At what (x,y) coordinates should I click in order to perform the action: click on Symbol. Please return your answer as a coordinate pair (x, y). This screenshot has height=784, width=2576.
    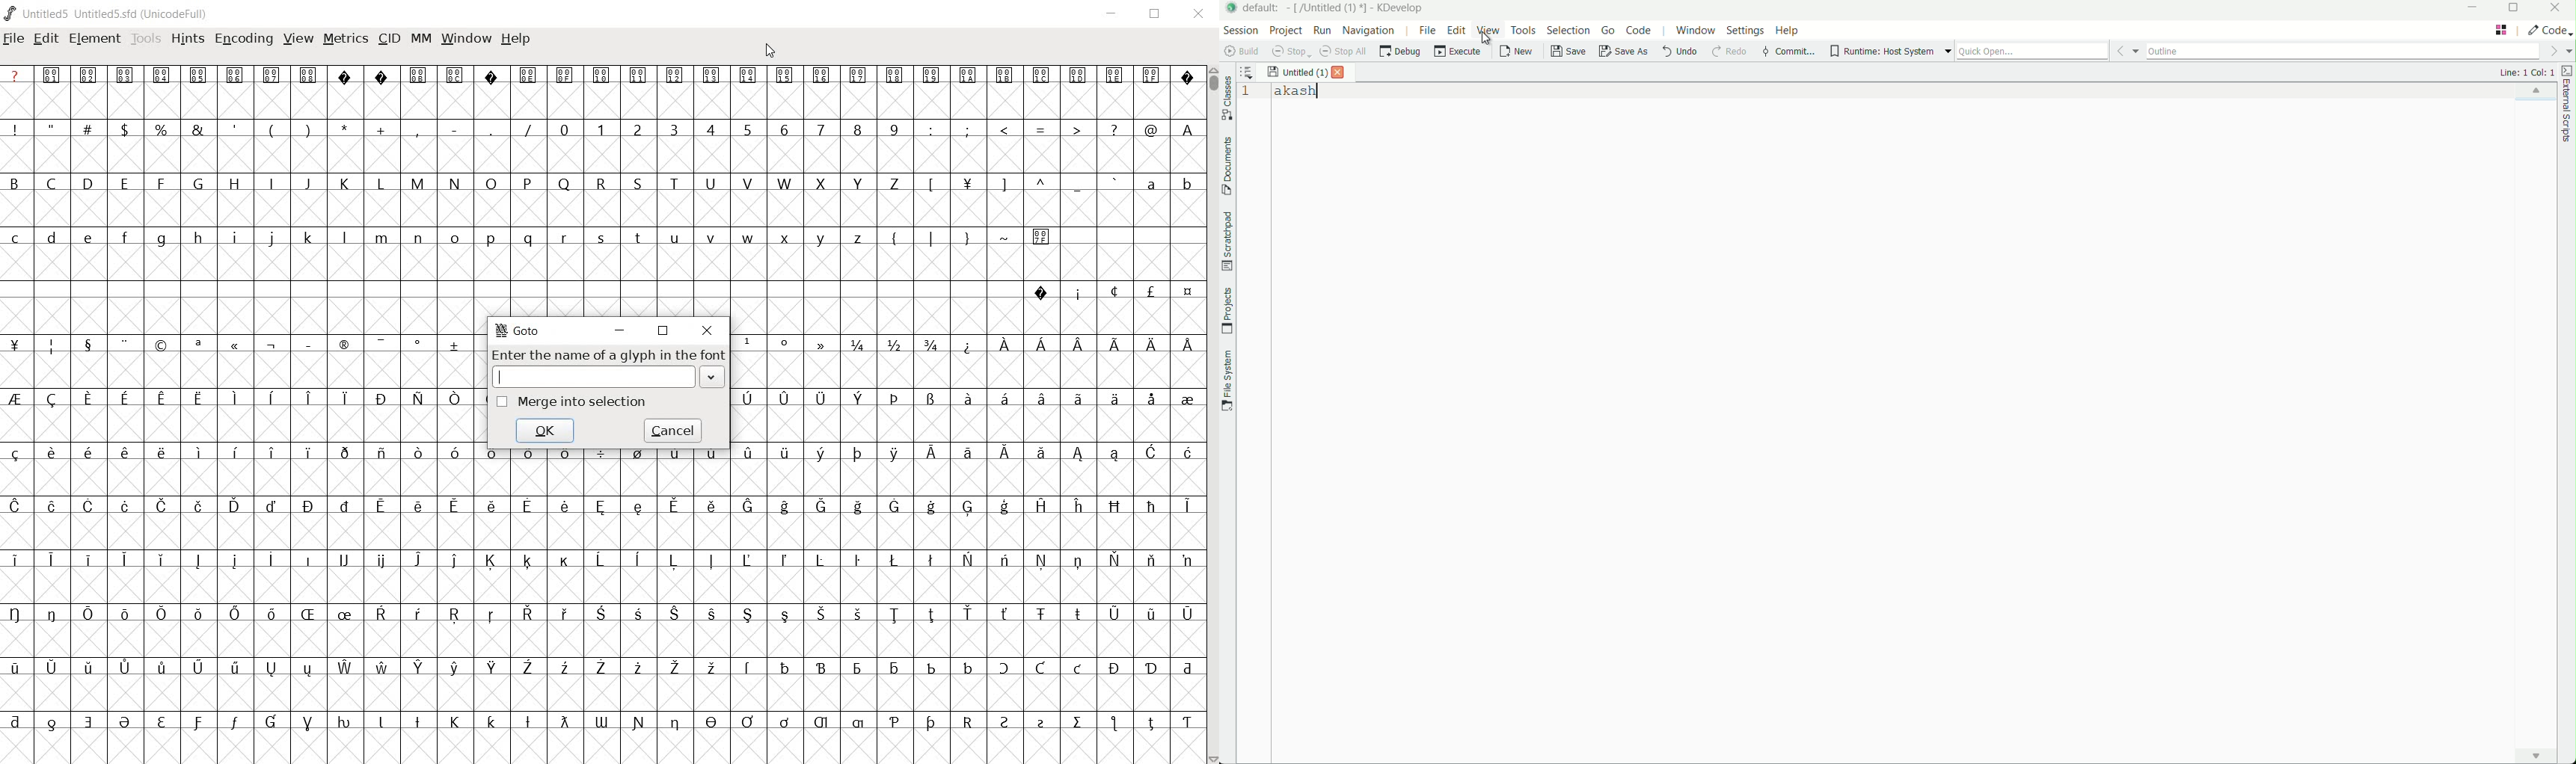
    Looking at the image, I should click on (489, 508).